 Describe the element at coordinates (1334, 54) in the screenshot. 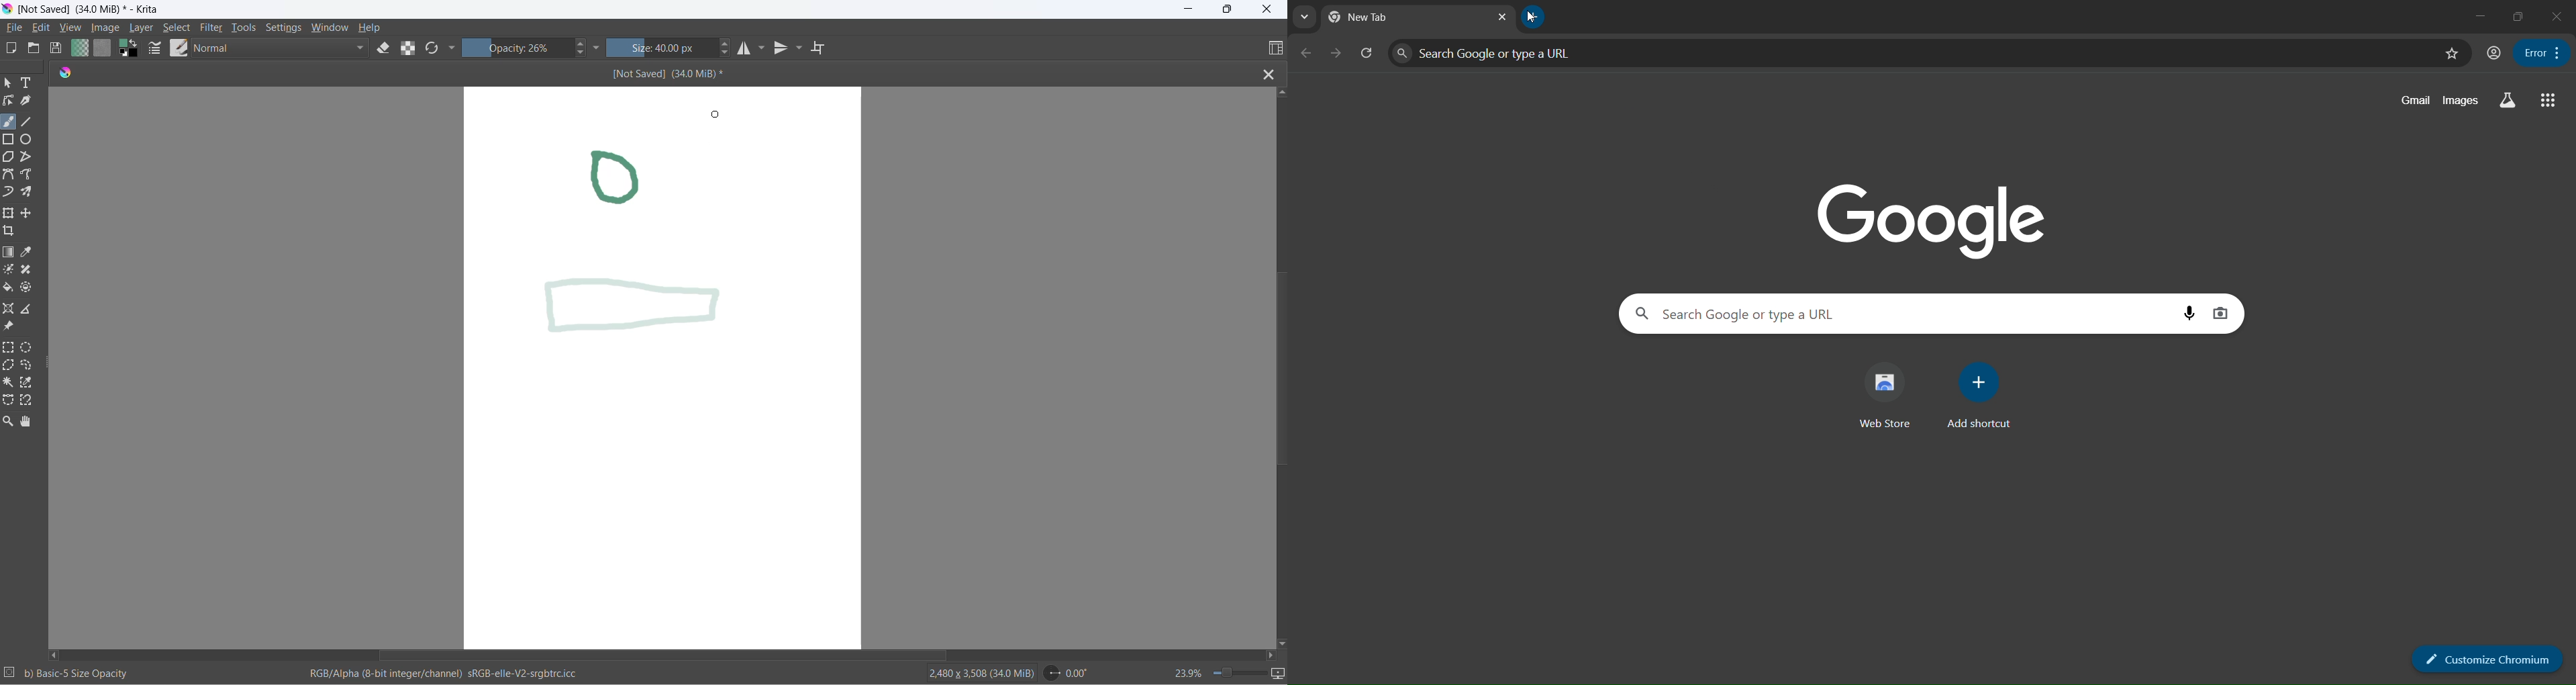

I see `next` at that location.